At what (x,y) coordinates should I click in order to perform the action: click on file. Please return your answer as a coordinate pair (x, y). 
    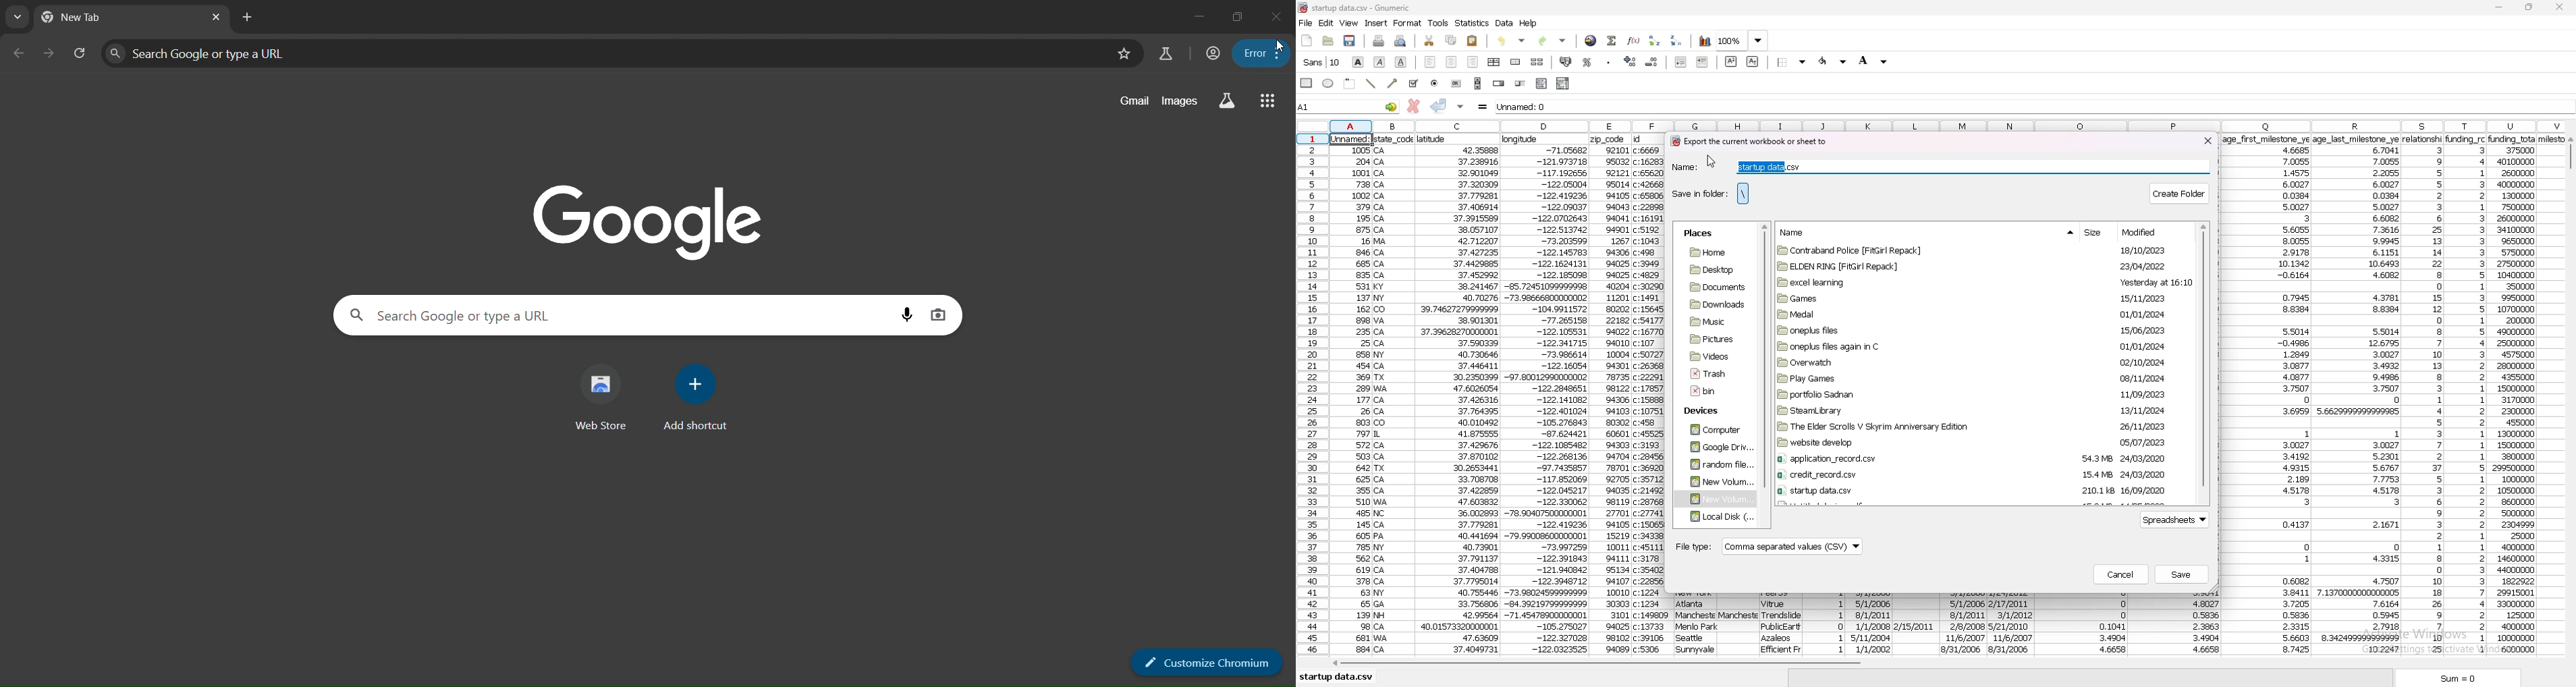
    Looking at the image, I should click on (1708, 392).